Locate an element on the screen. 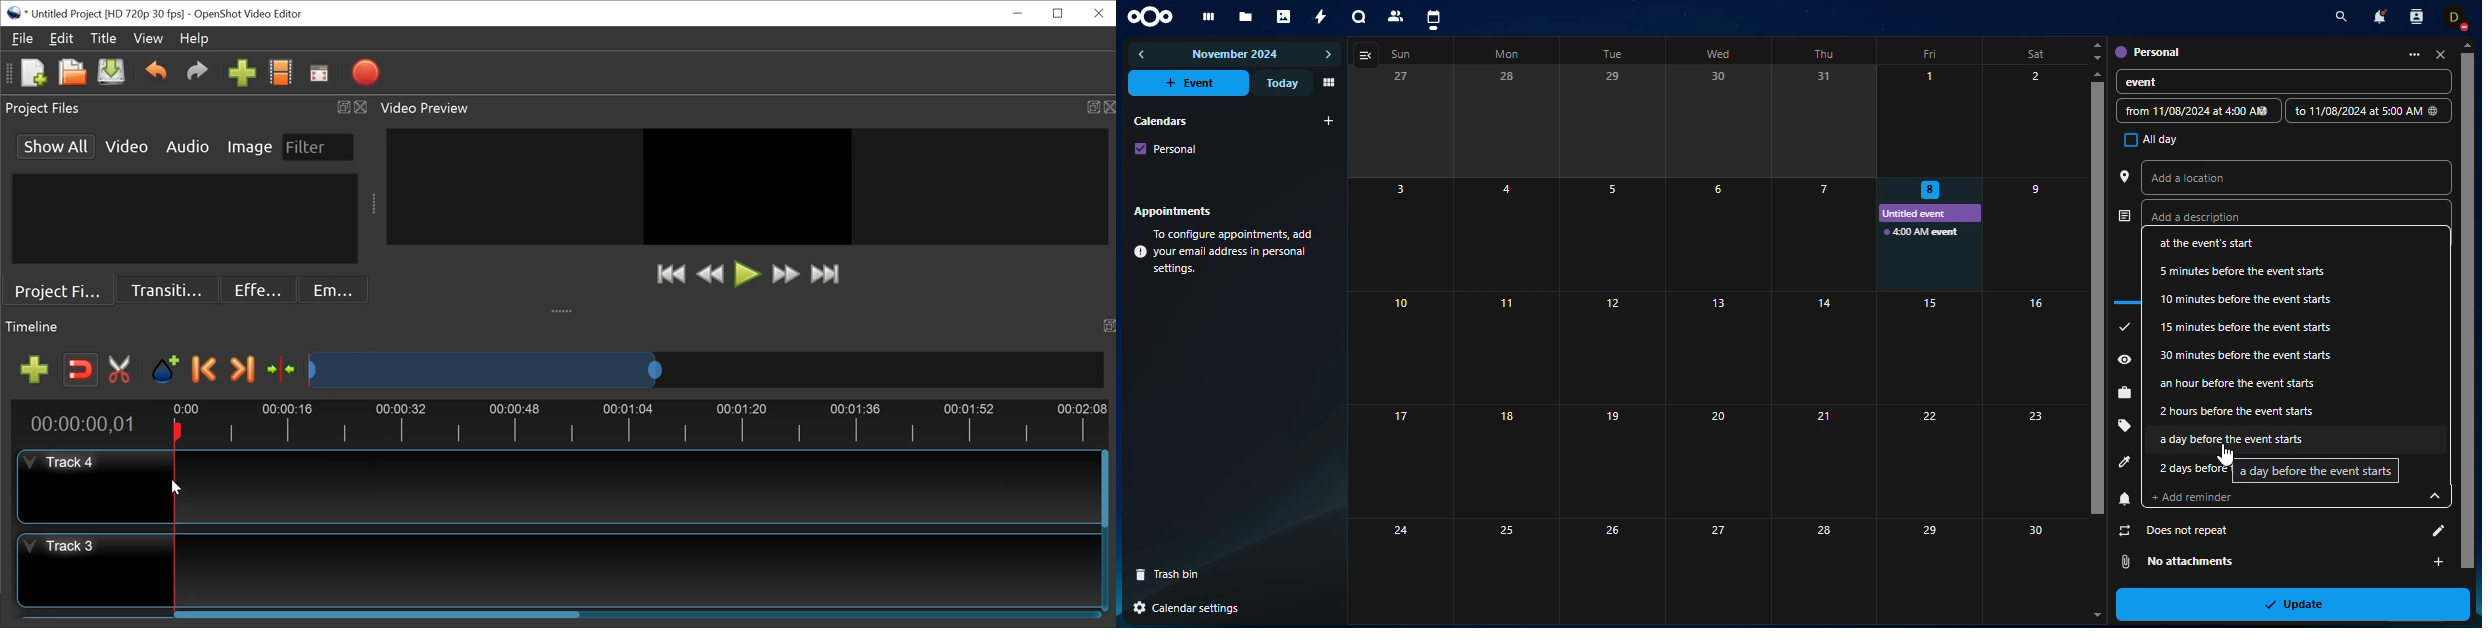 The image size is (2492, 644). 16 is located at coordinates (2033, 348).